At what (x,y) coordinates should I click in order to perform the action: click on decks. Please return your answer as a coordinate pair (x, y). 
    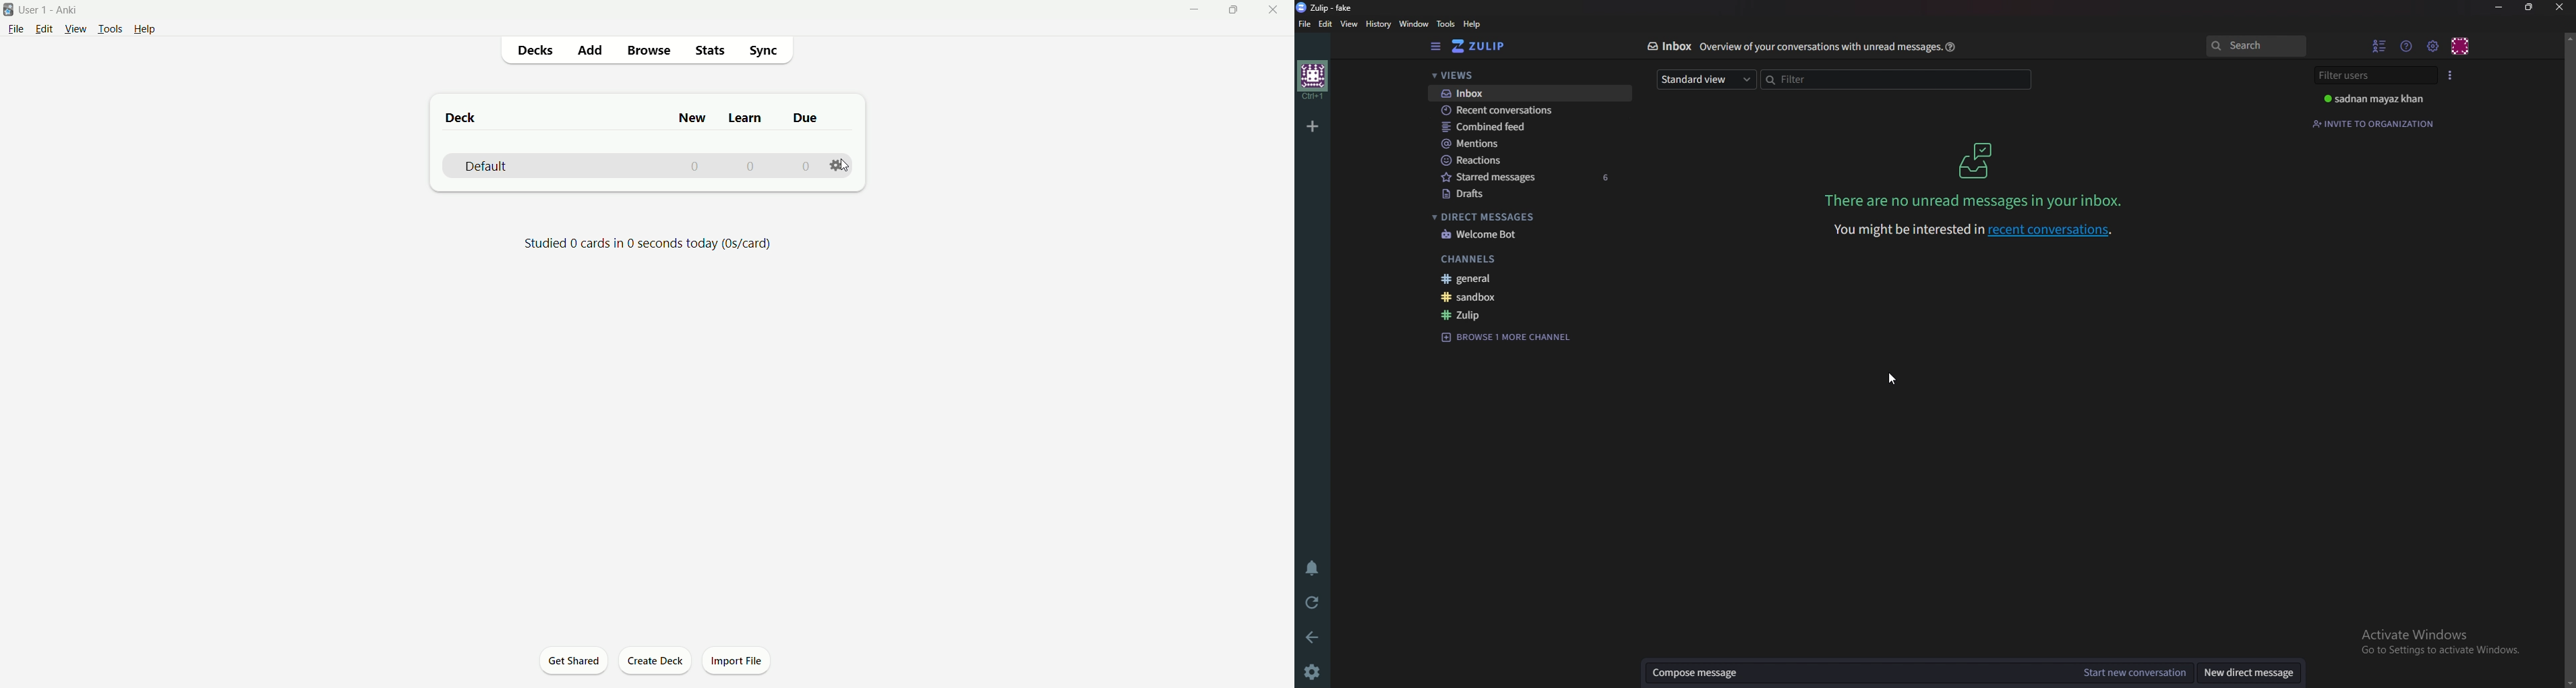
    Looking at the image, I should click on (532, 53).